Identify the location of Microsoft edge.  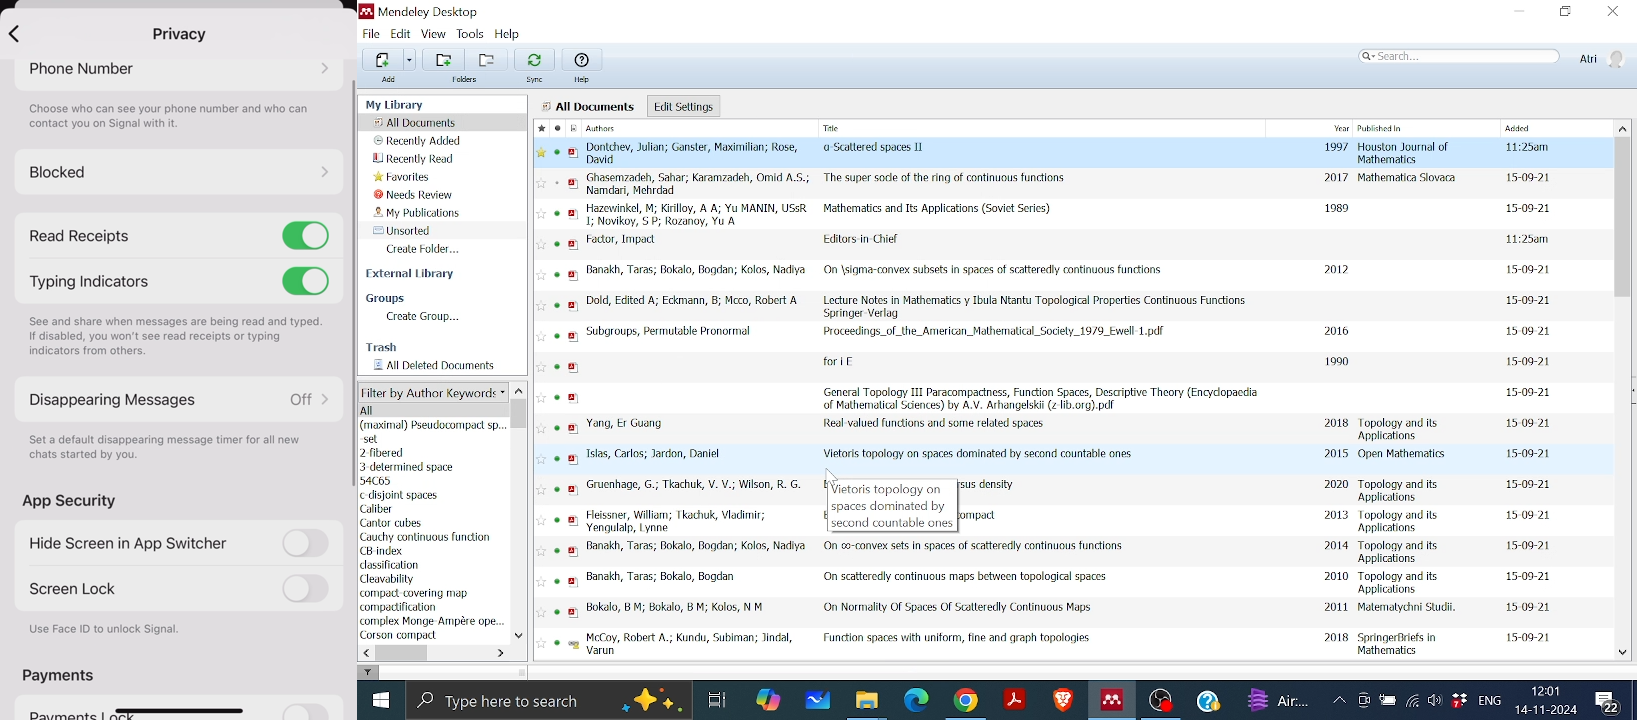
(916, 700).